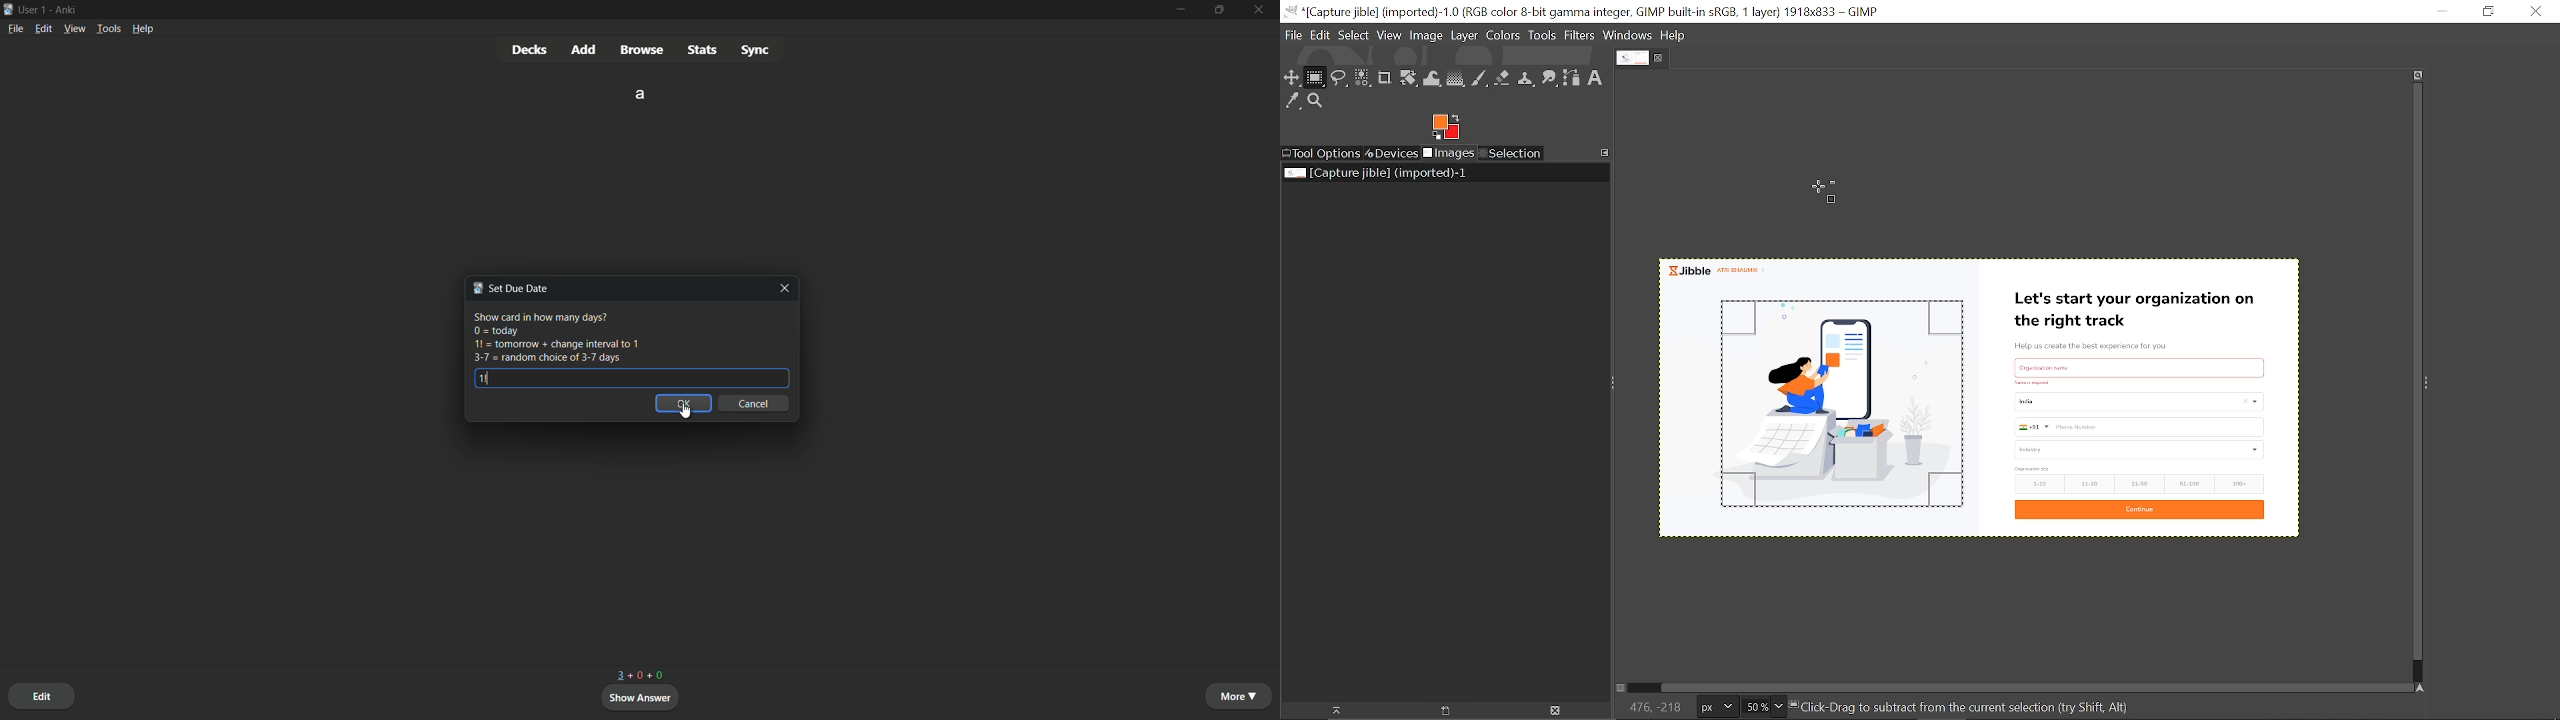 The image size is (2576, 728). I want to click on stats, so click(701, 49).